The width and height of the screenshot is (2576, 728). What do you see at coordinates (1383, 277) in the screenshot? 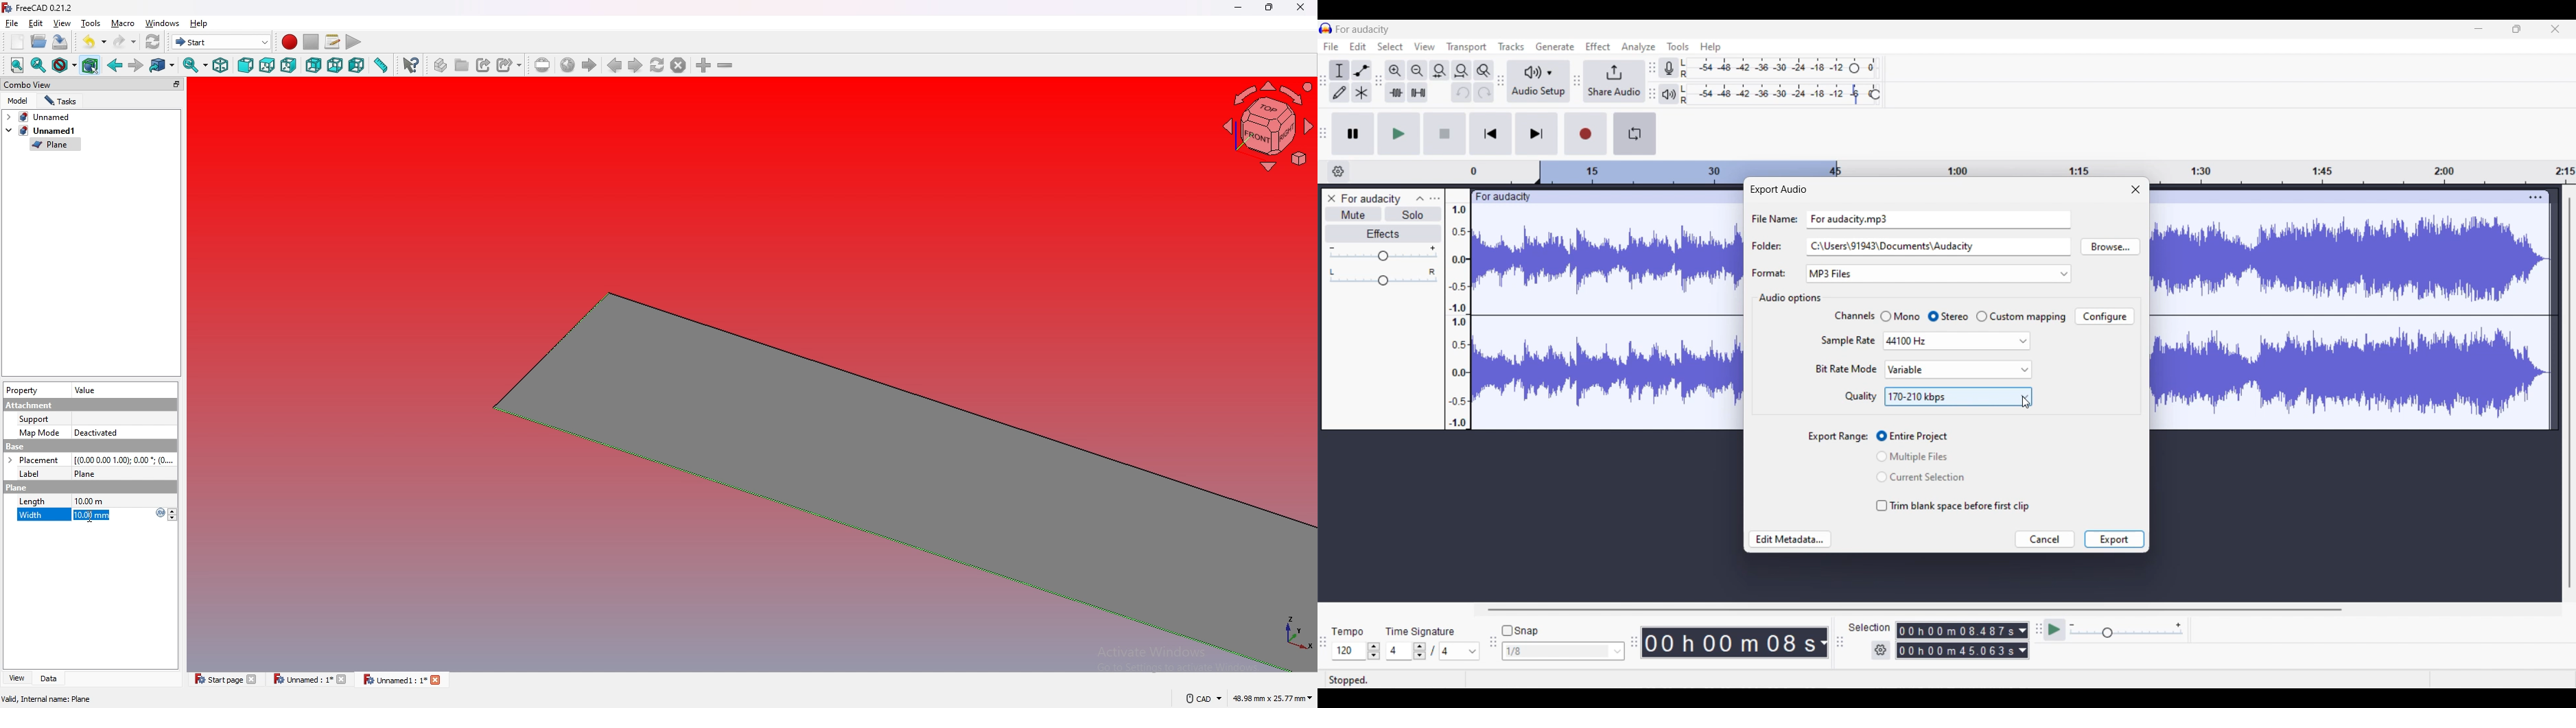
I see `Pan scale` at bounding box center [1383, 277].